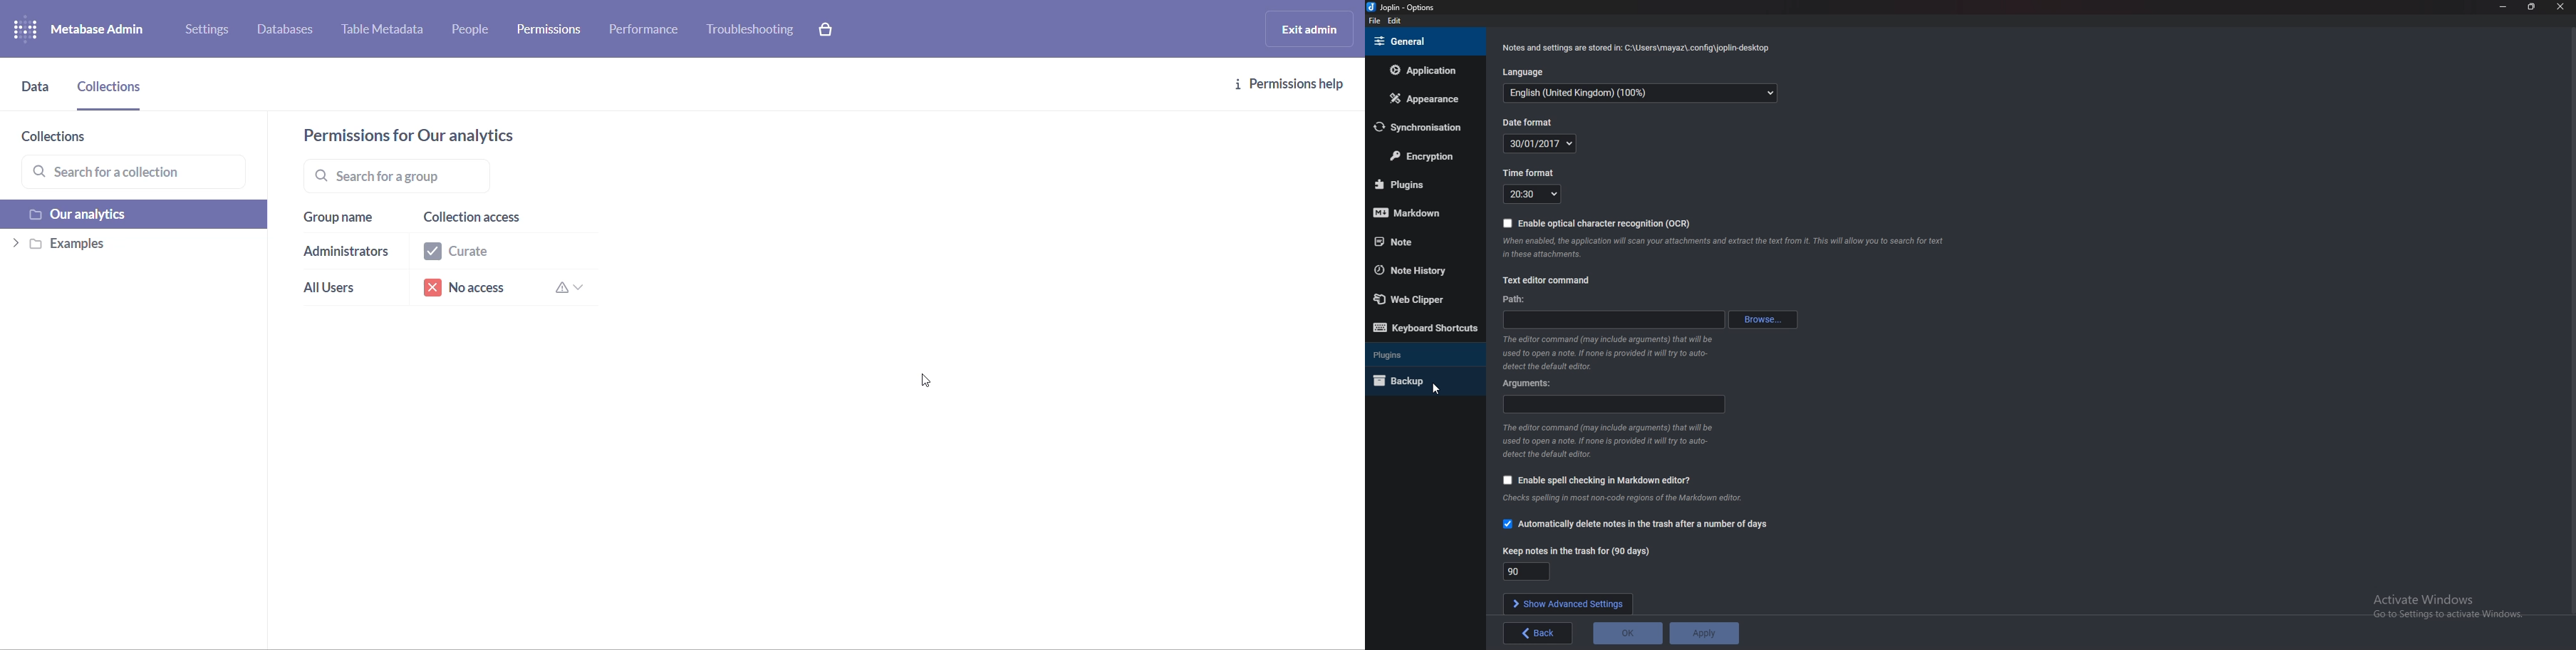 The width and height of the screenshot is (2576, 672). What do you see at coordinates (1615, 405) in the screenshot?
I see `arguments` at bounding box center [1615, 405].